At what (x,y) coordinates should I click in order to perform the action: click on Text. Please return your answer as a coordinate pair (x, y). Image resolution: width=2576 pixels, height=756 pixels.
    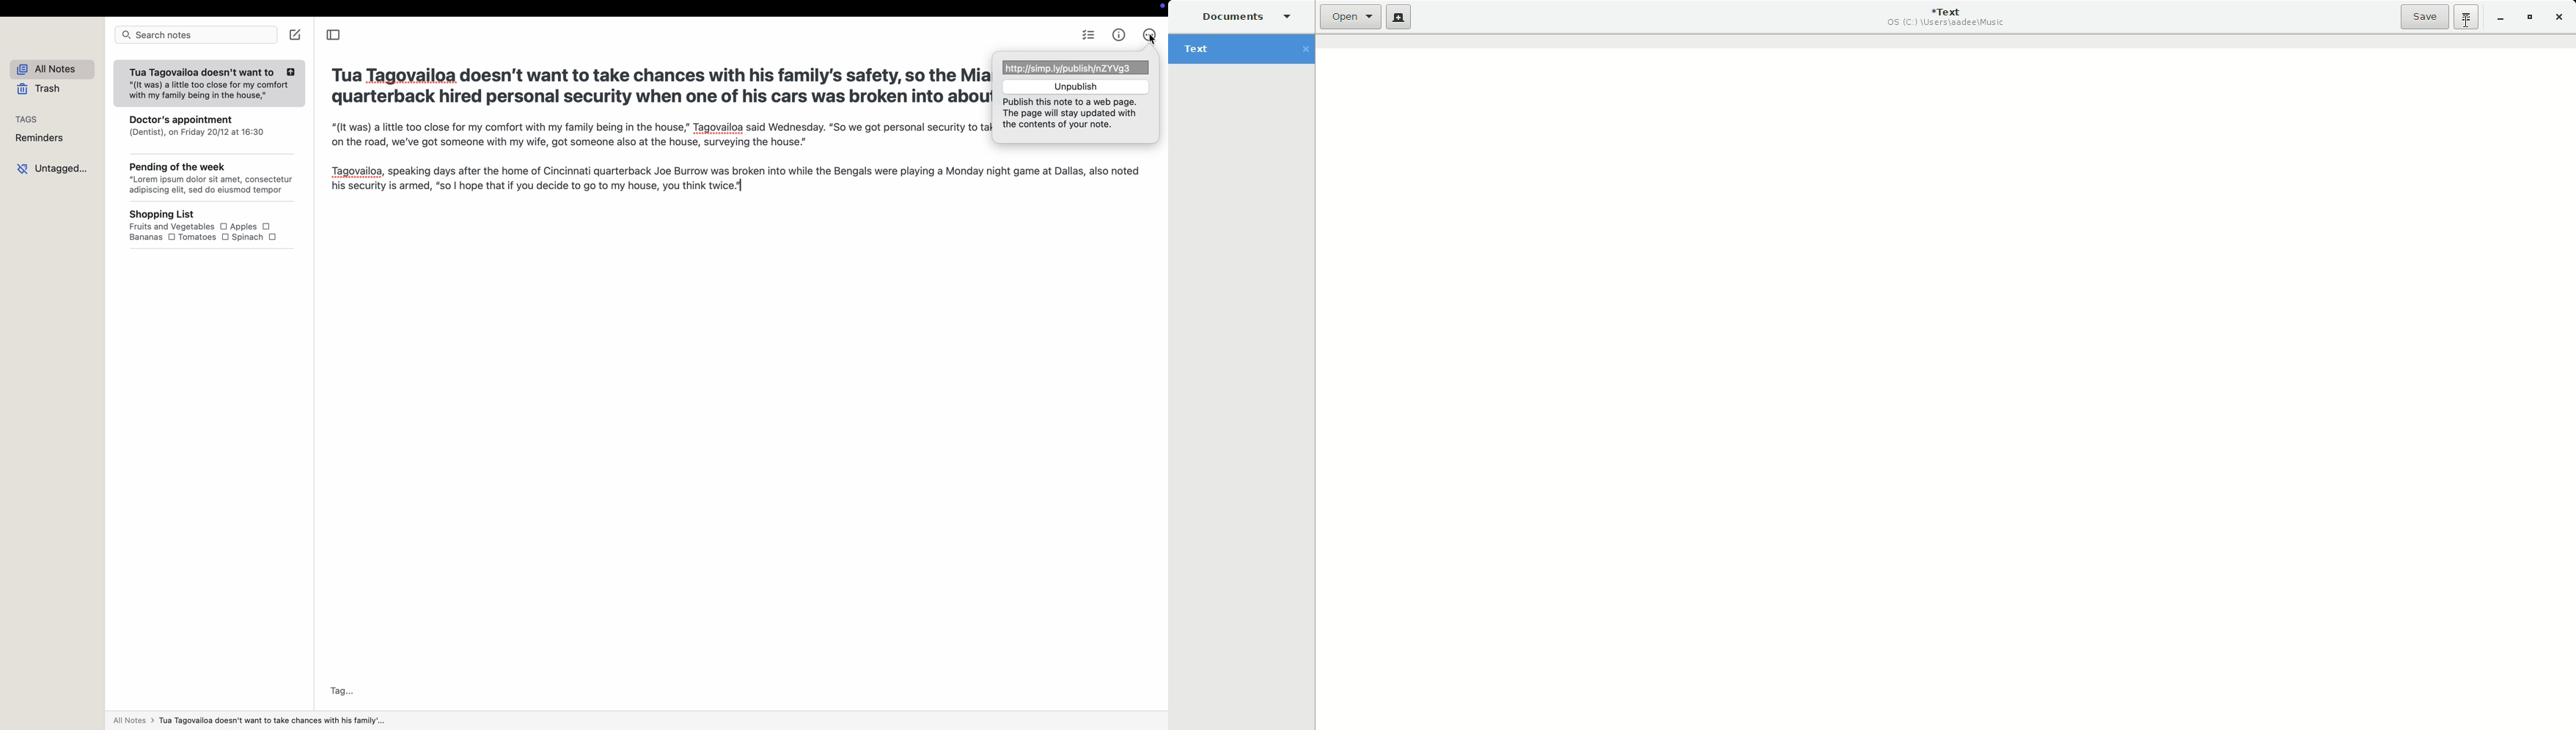
    Looking at the image, I should click on (1242, 48).